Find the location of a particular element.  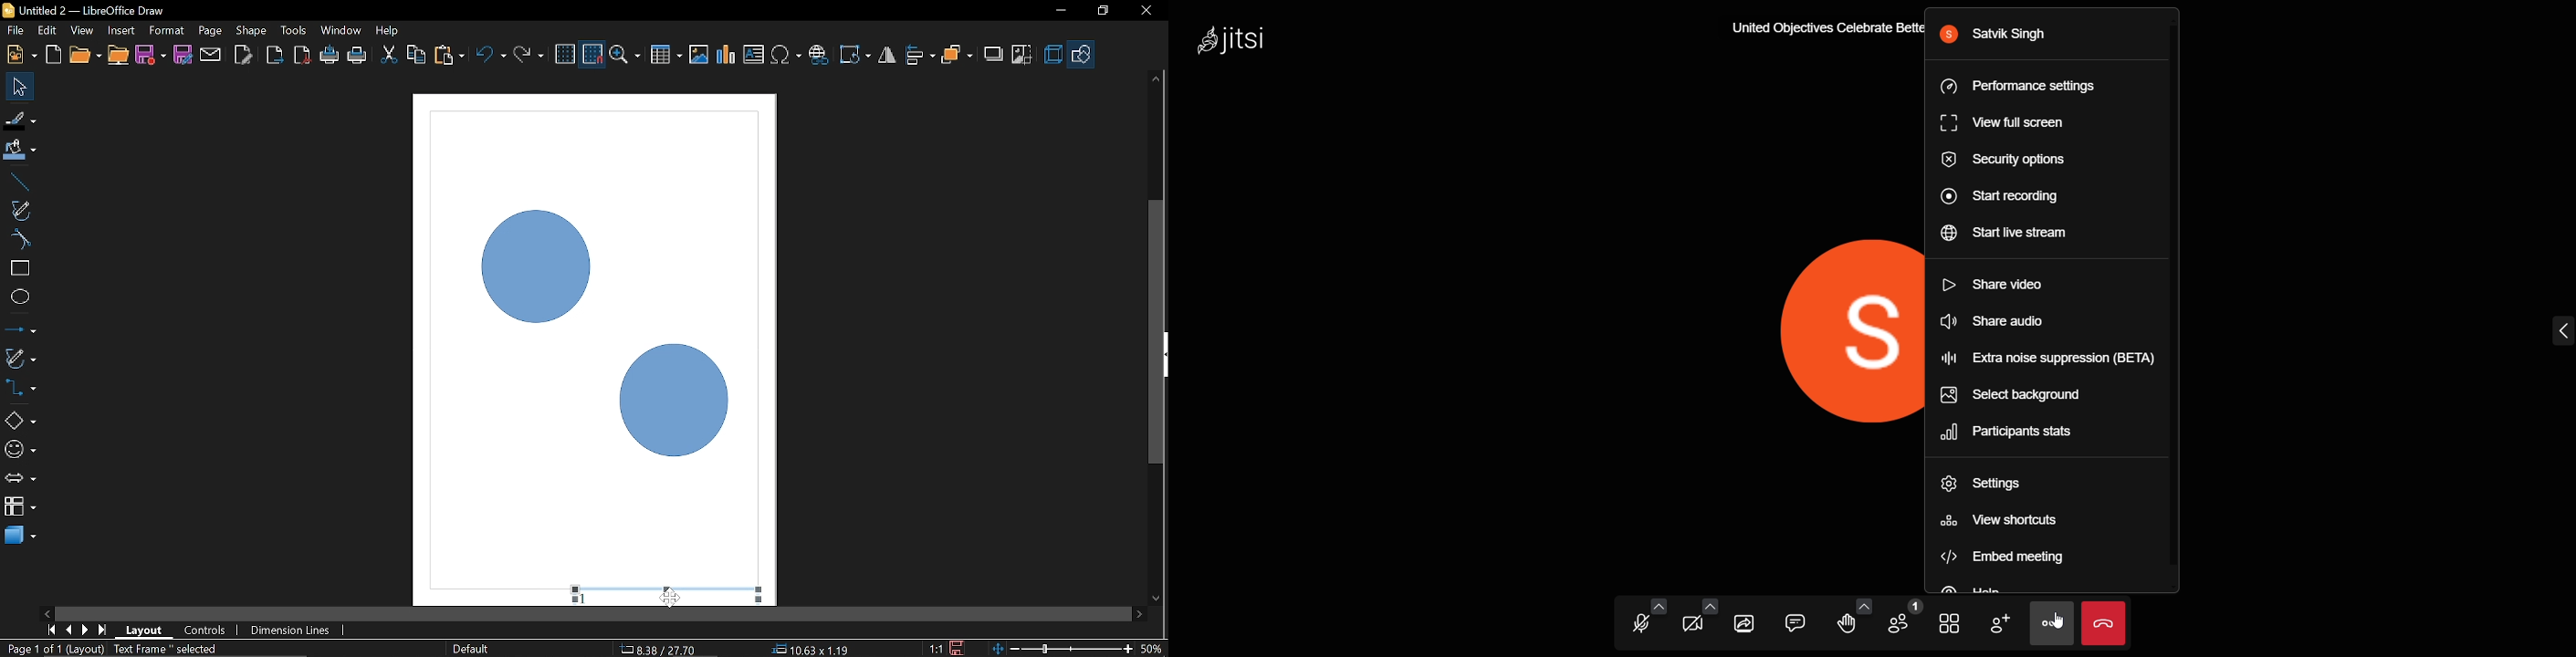

embed meeting is located at coordinates (2013, 557).